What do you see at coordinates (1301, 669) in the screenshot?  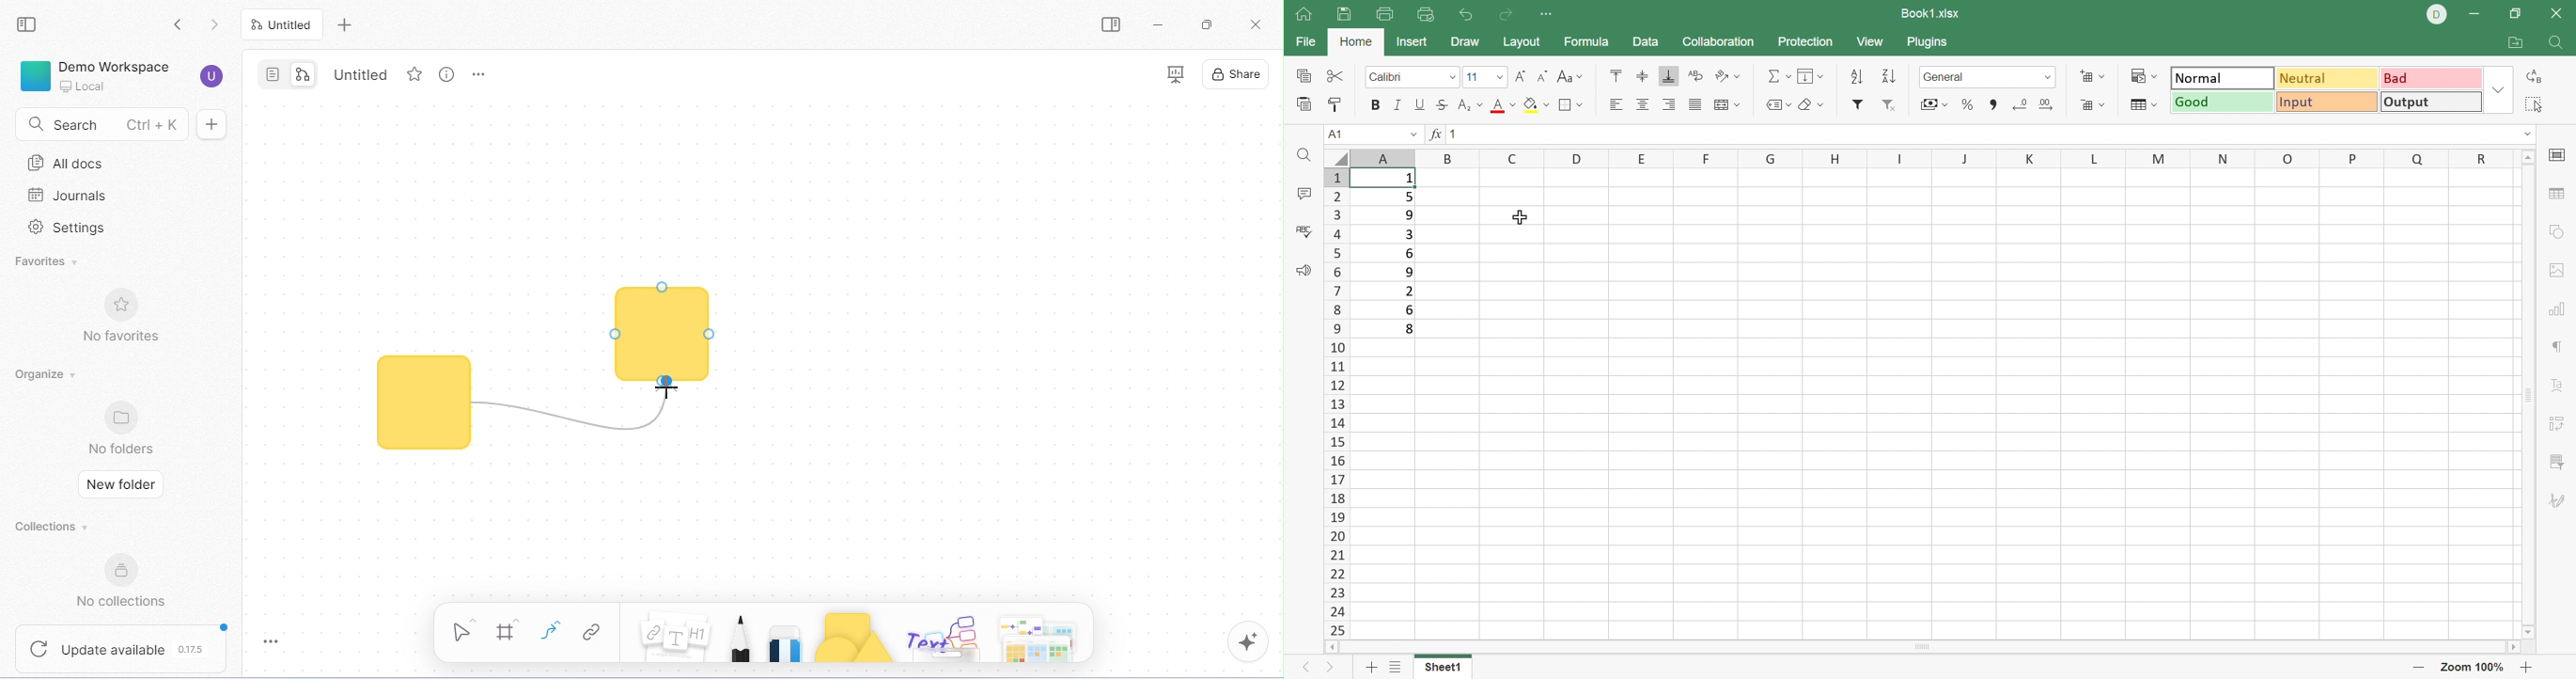 I see `Previous` at bounding box center [1301, 669].